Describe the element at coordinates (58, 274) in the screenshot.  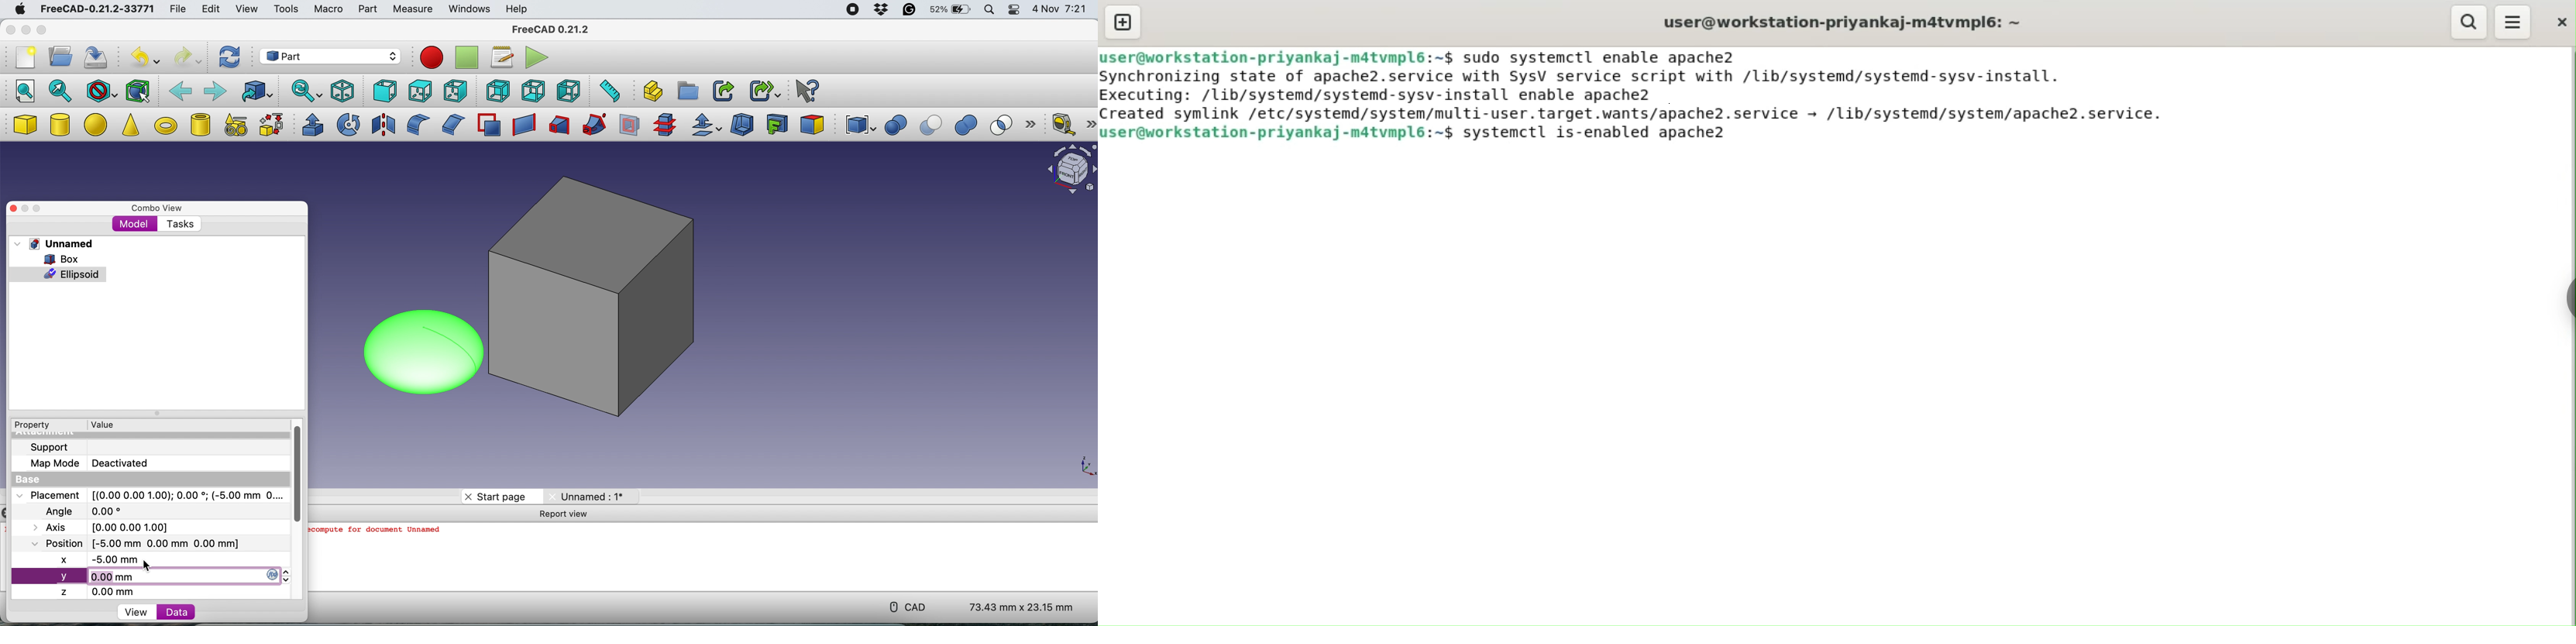
I see `ellpsoid` at that location.